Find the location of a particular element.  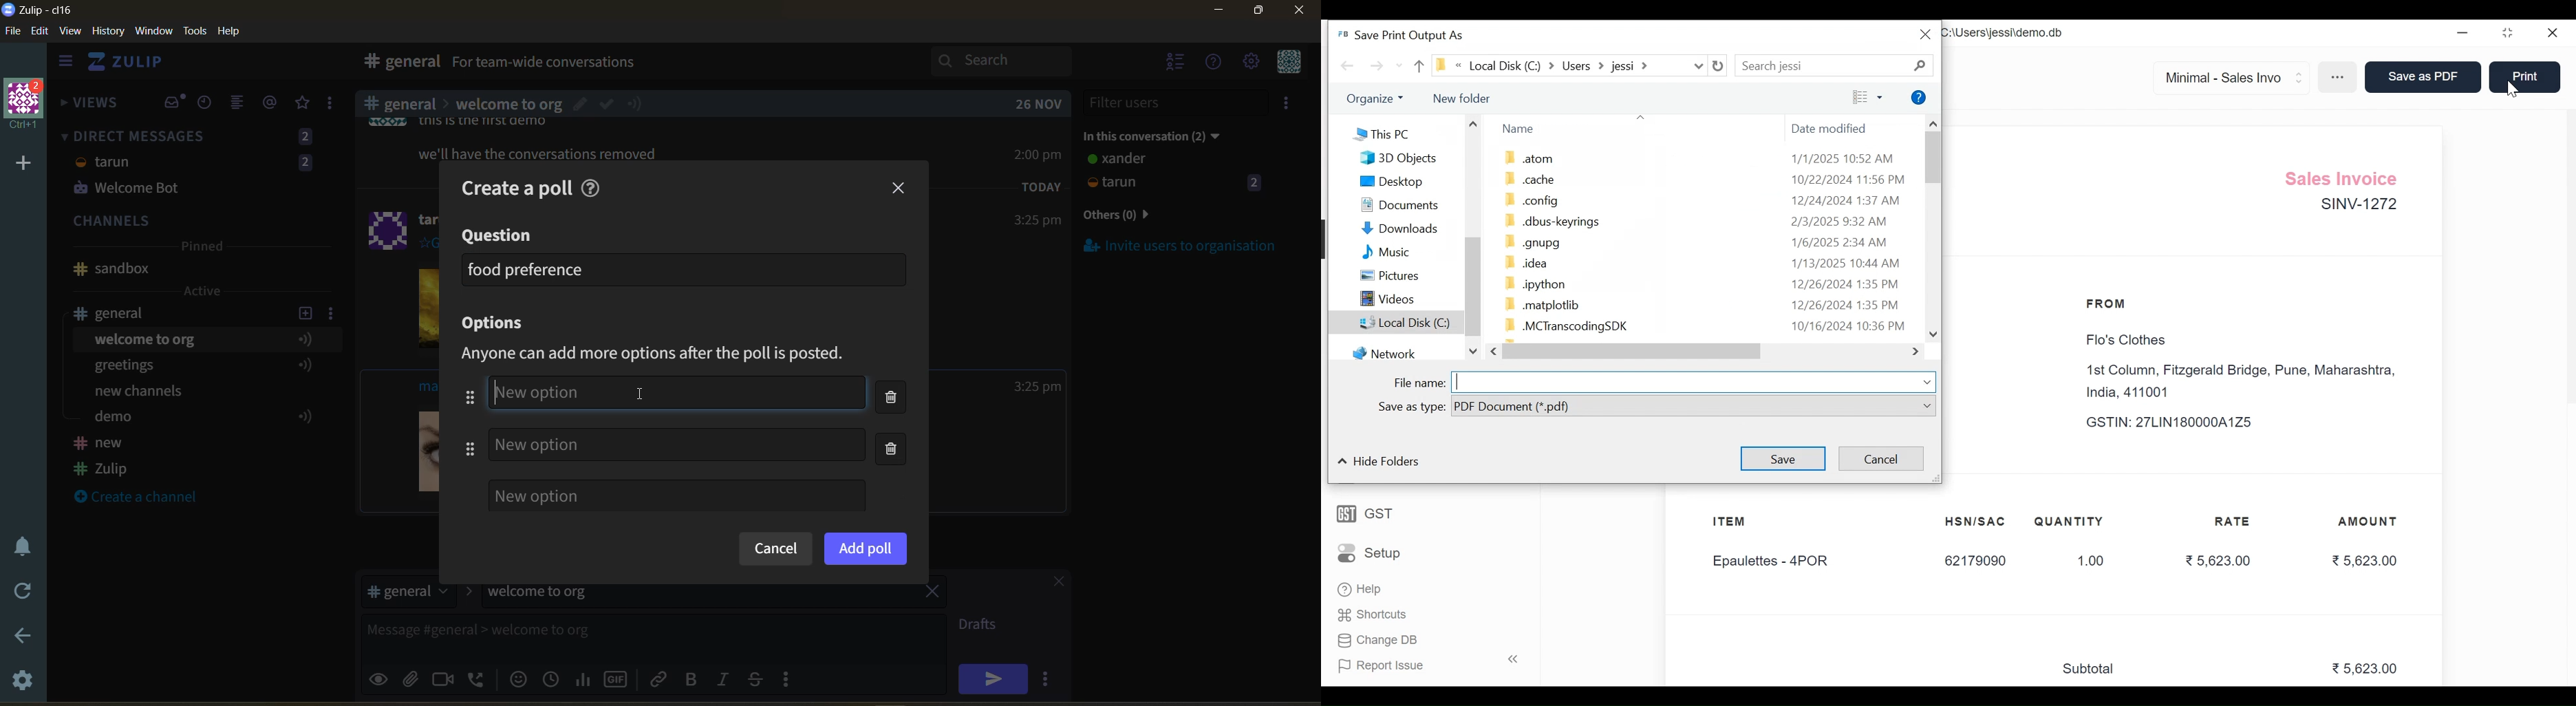

Downloads is located at coordinates (1393, 228).